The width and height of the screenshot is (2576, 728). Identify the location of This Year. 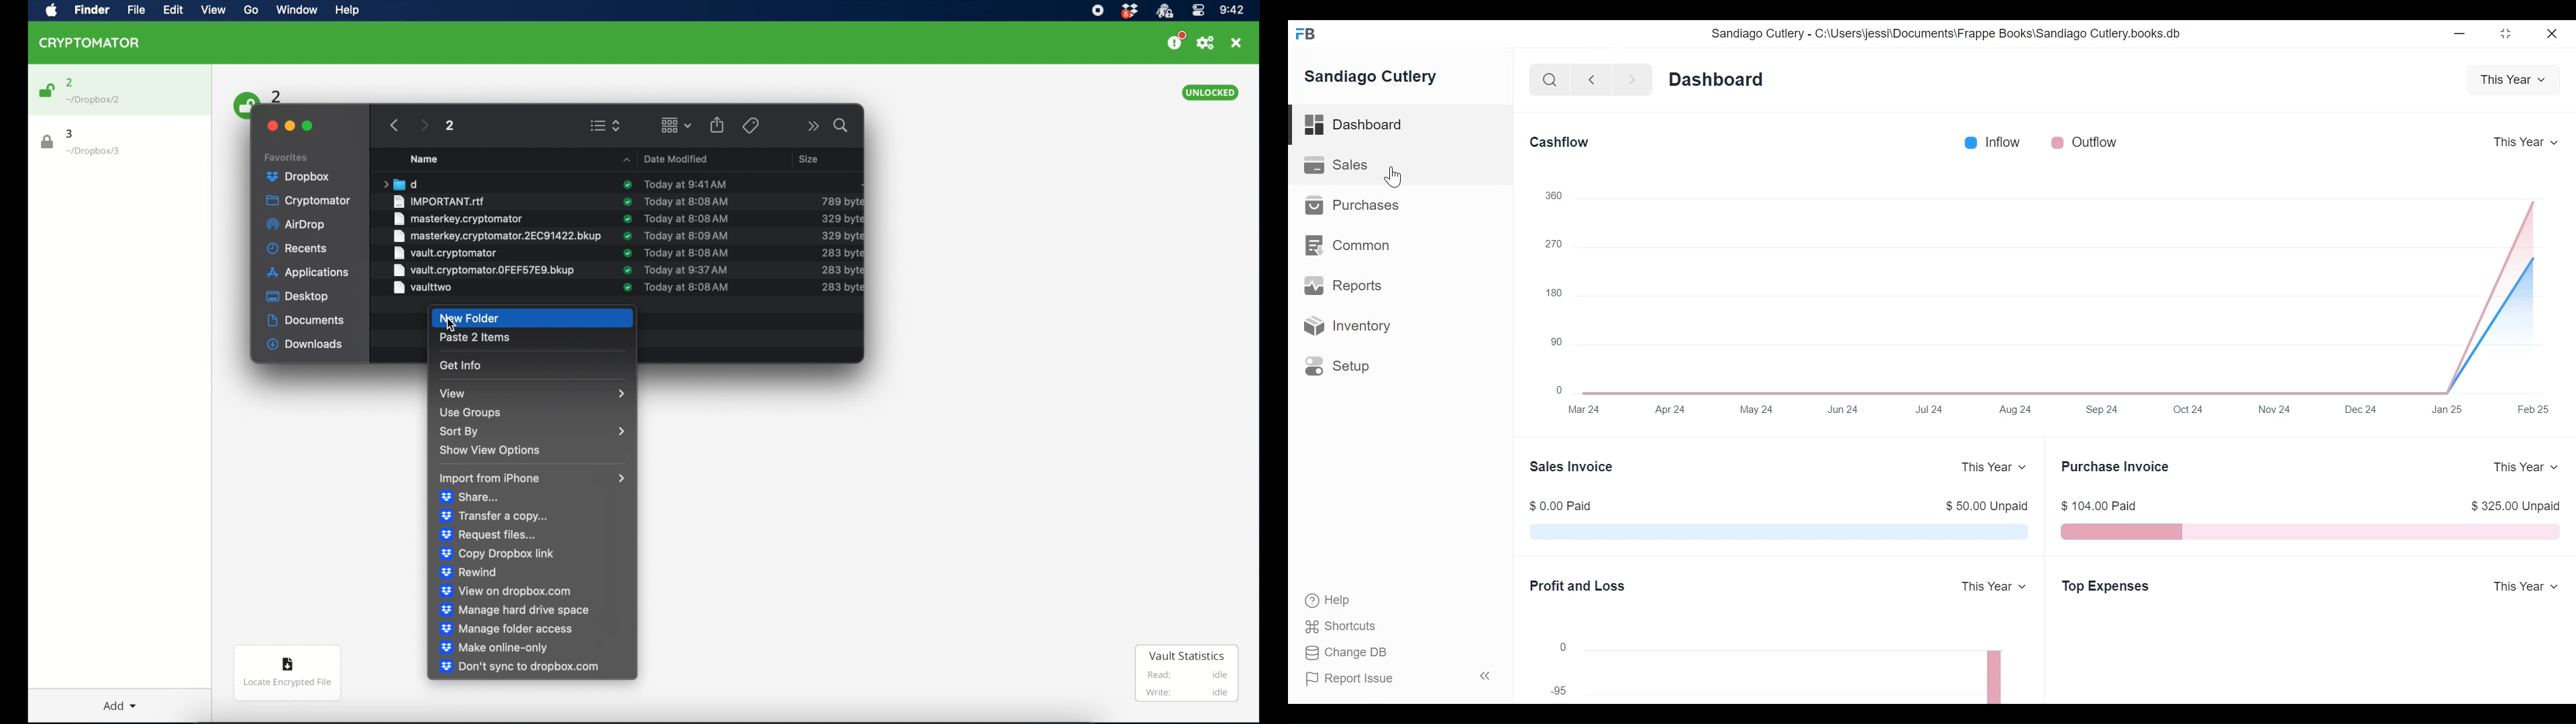
(2524, 143).